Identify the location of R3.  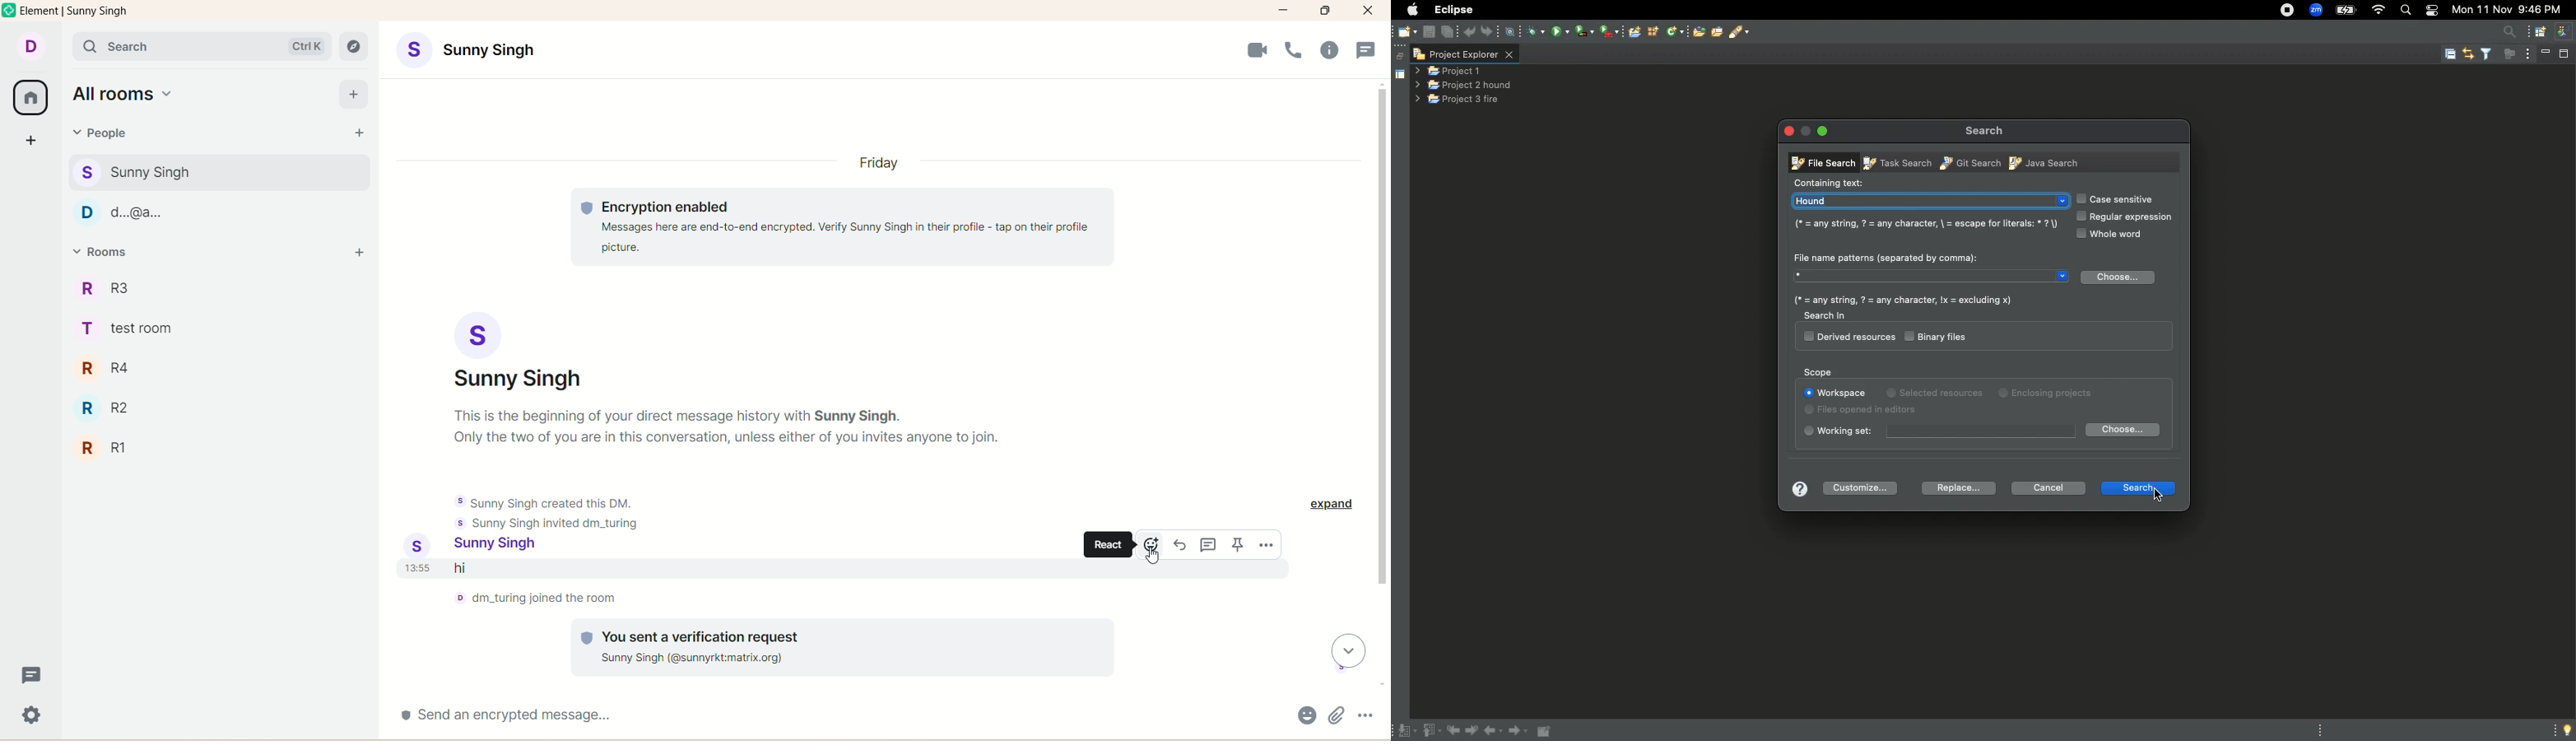
(117, 287).